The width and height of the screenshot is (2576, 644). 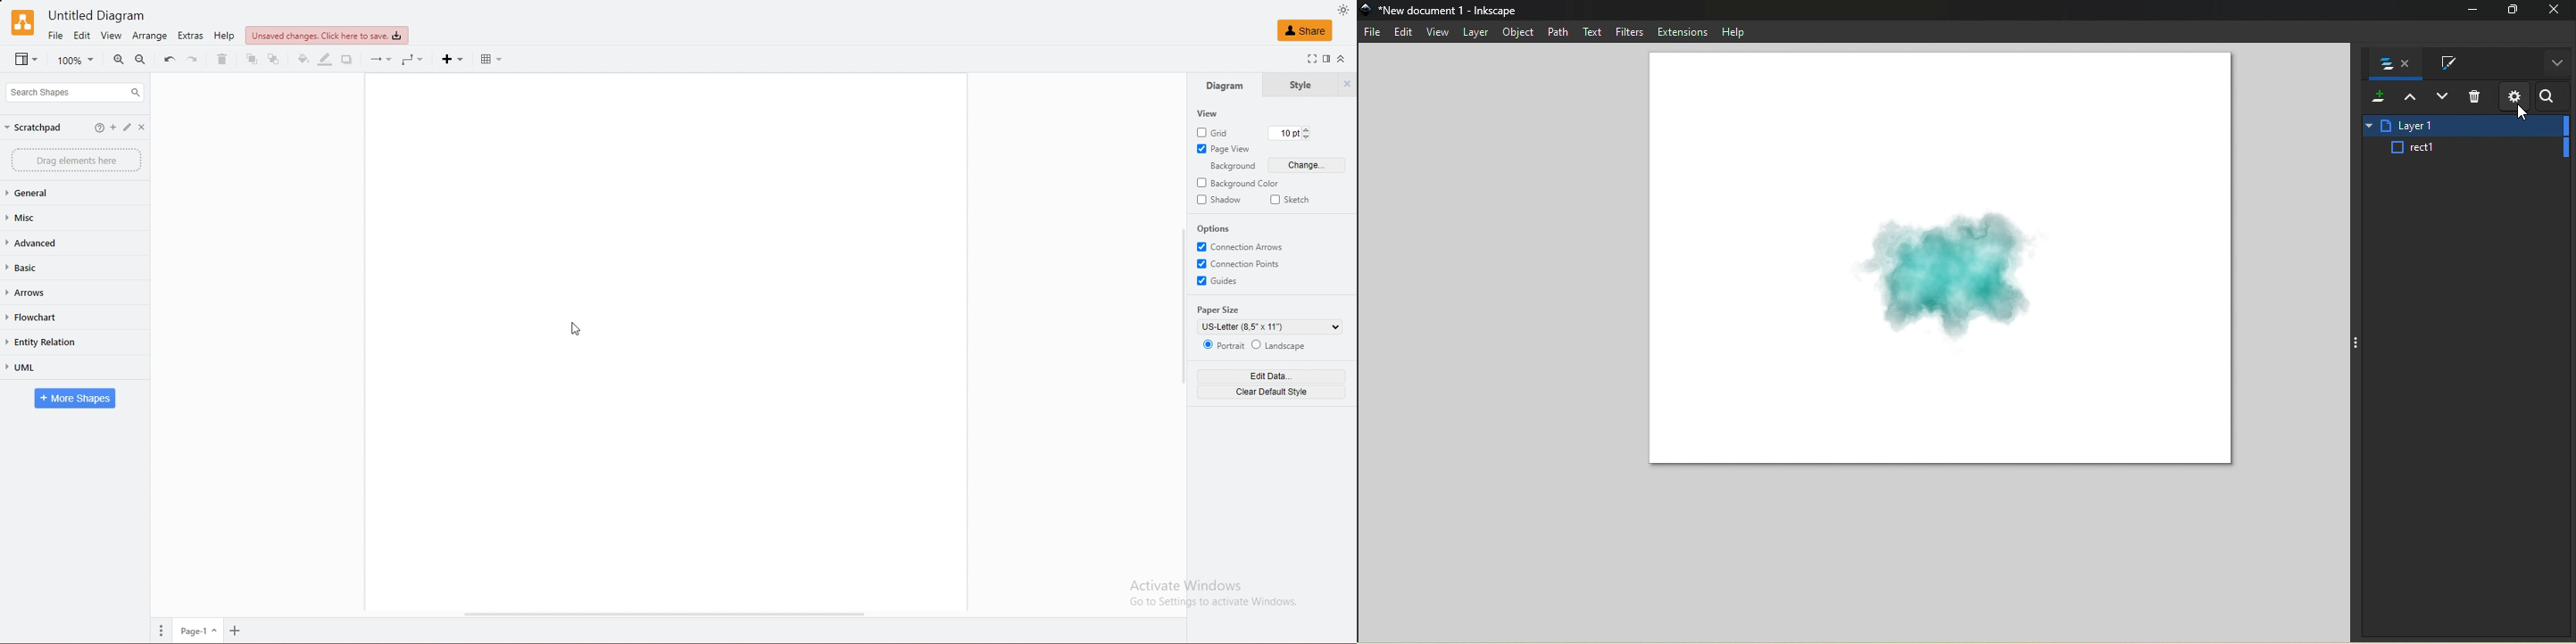 I want to click on increase grid pt, so click(x=1307, y=128).